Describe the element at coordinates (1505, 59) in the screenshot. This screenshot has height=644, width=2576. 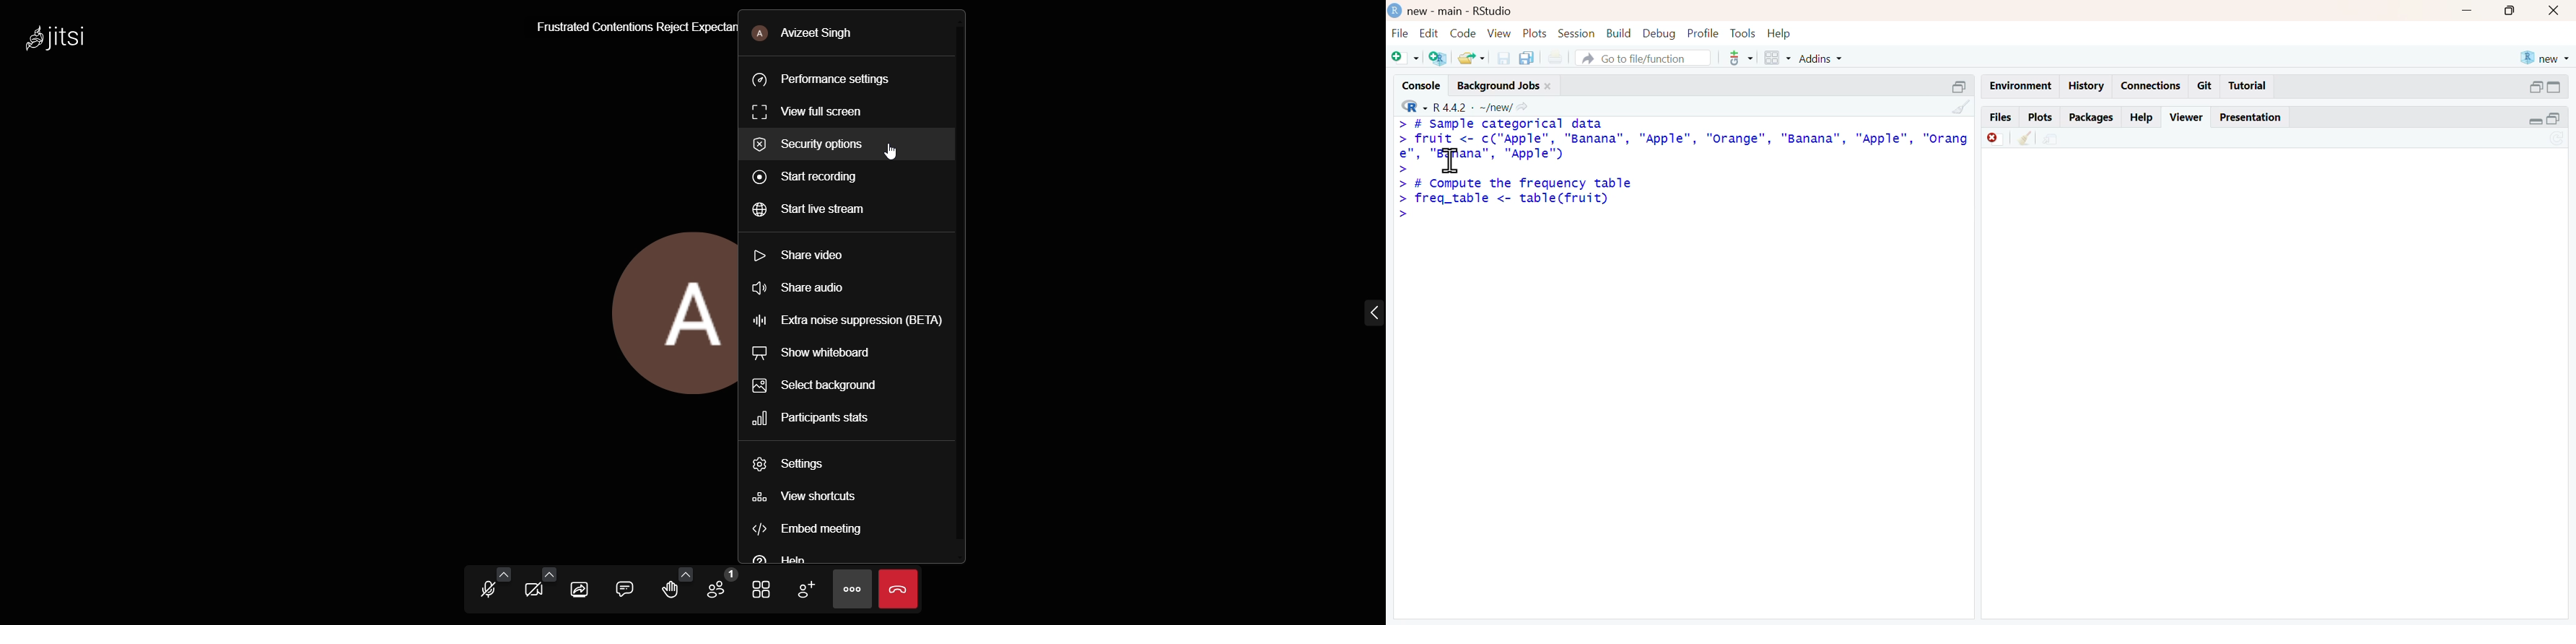
I see `save current document` at that location.